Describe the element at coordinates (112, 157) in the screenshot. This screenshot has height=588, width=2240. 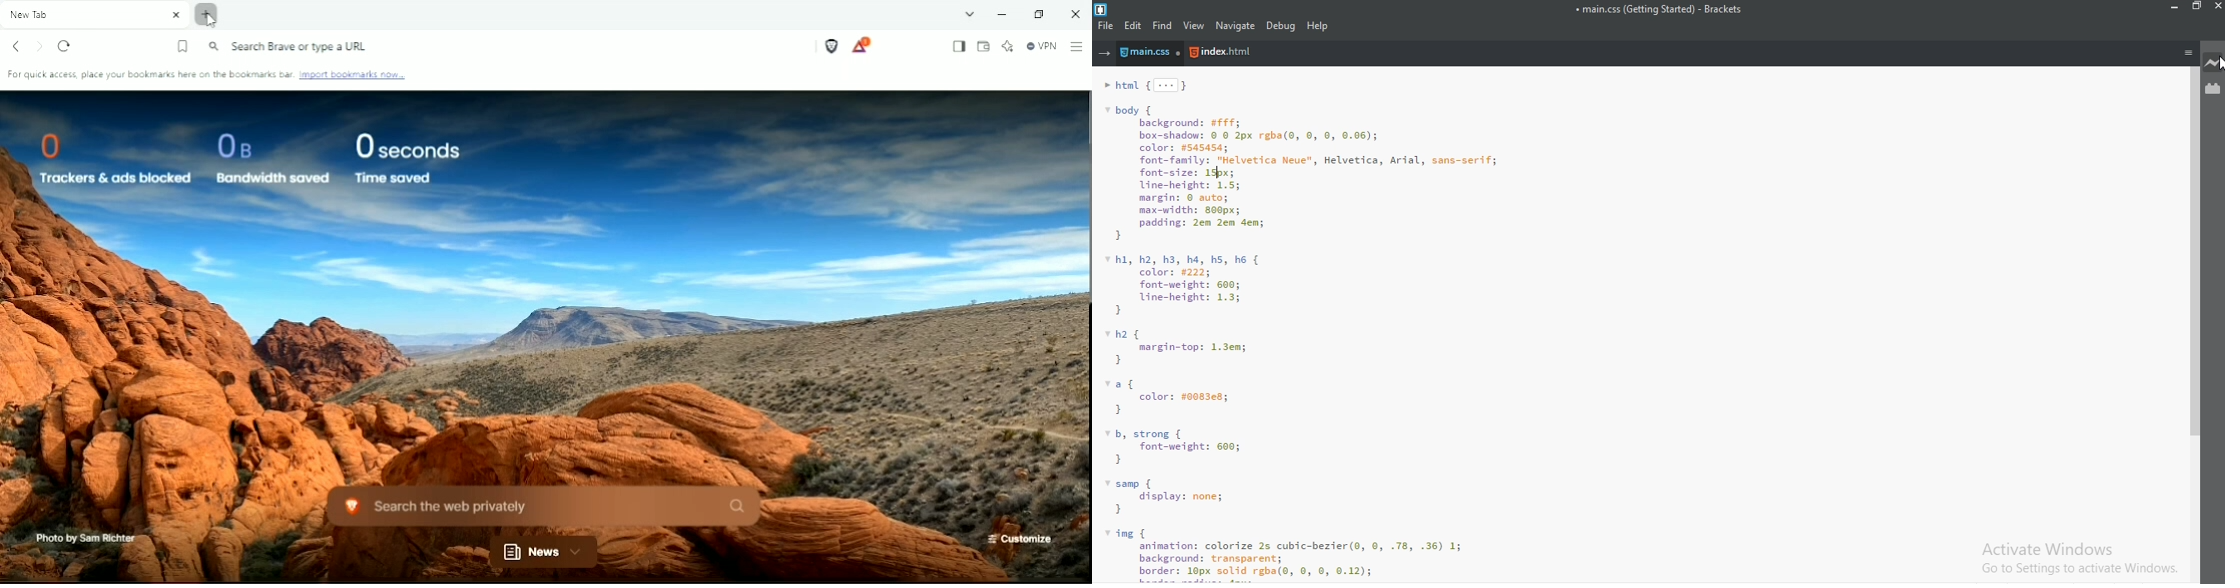
I see `0 Trackers & ads blocked` at that location.